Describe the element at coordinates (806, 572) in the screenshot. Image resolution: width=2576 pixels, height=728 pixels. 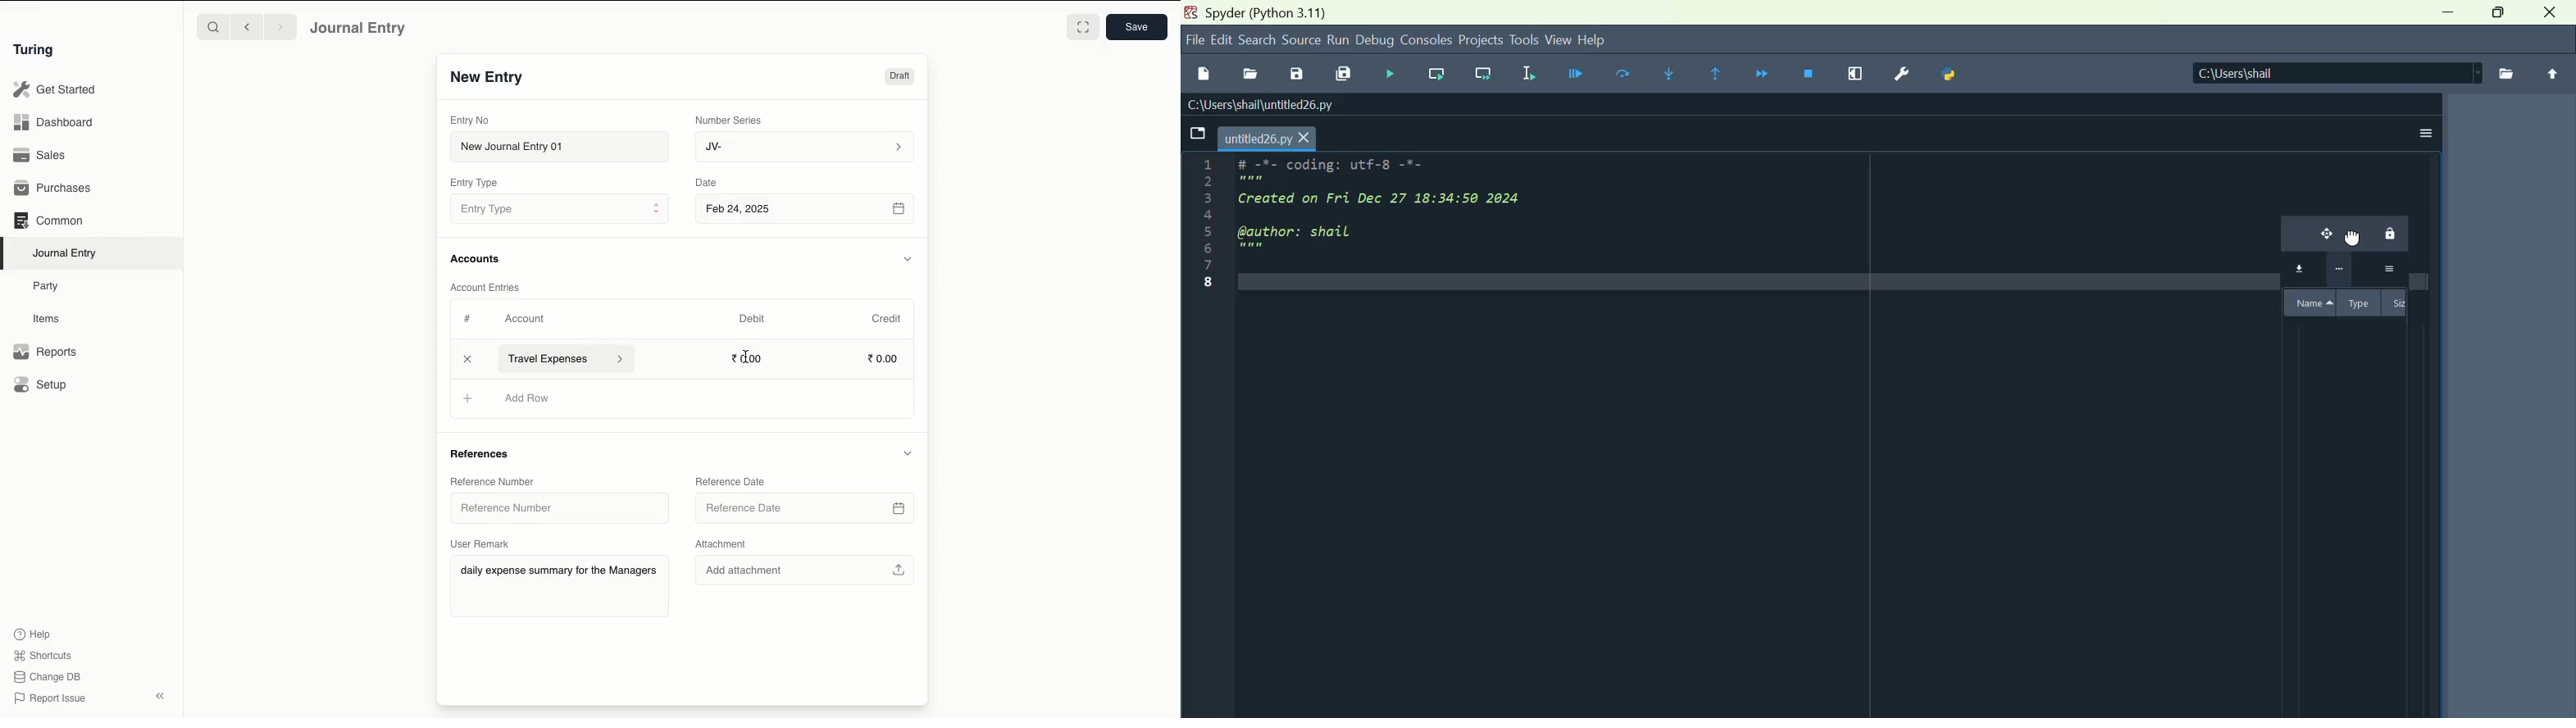
I see `Add attachment` at that location.